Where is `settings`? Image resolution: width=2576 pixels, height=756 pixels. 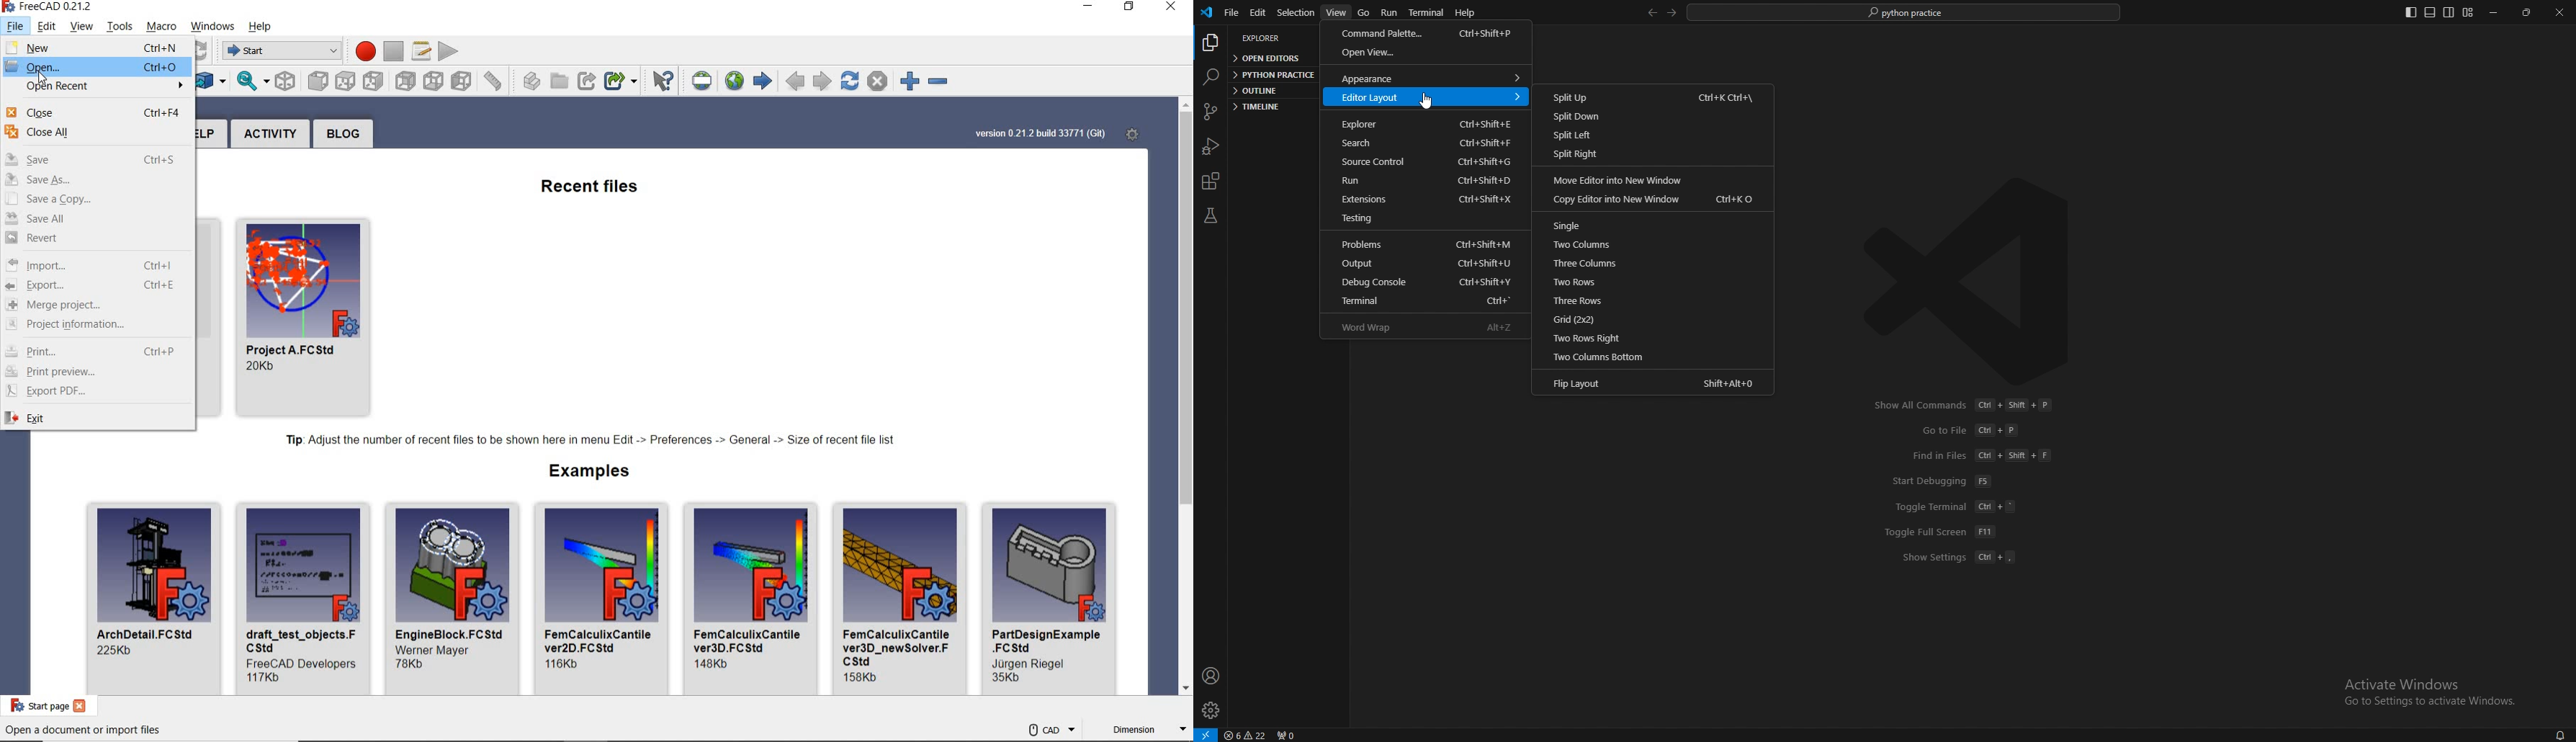 settings is located at coordinates (1211, 710).